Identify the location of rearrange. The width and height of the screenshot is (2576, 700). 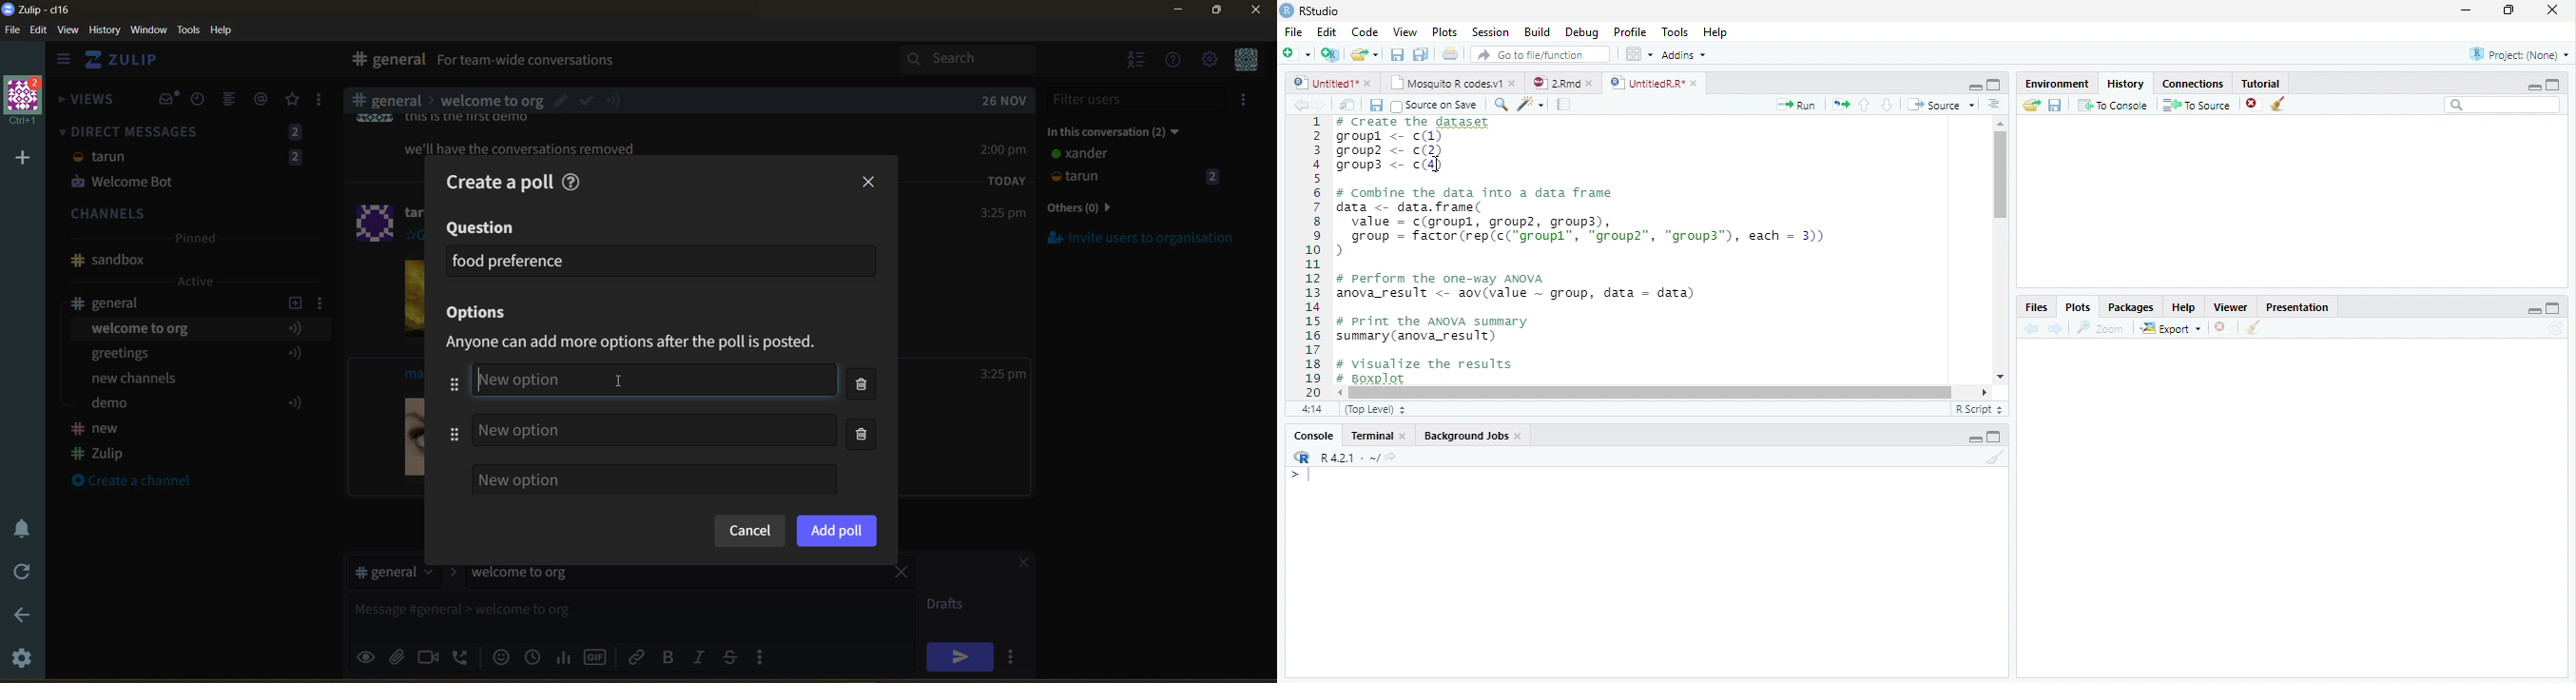
(446, 409).